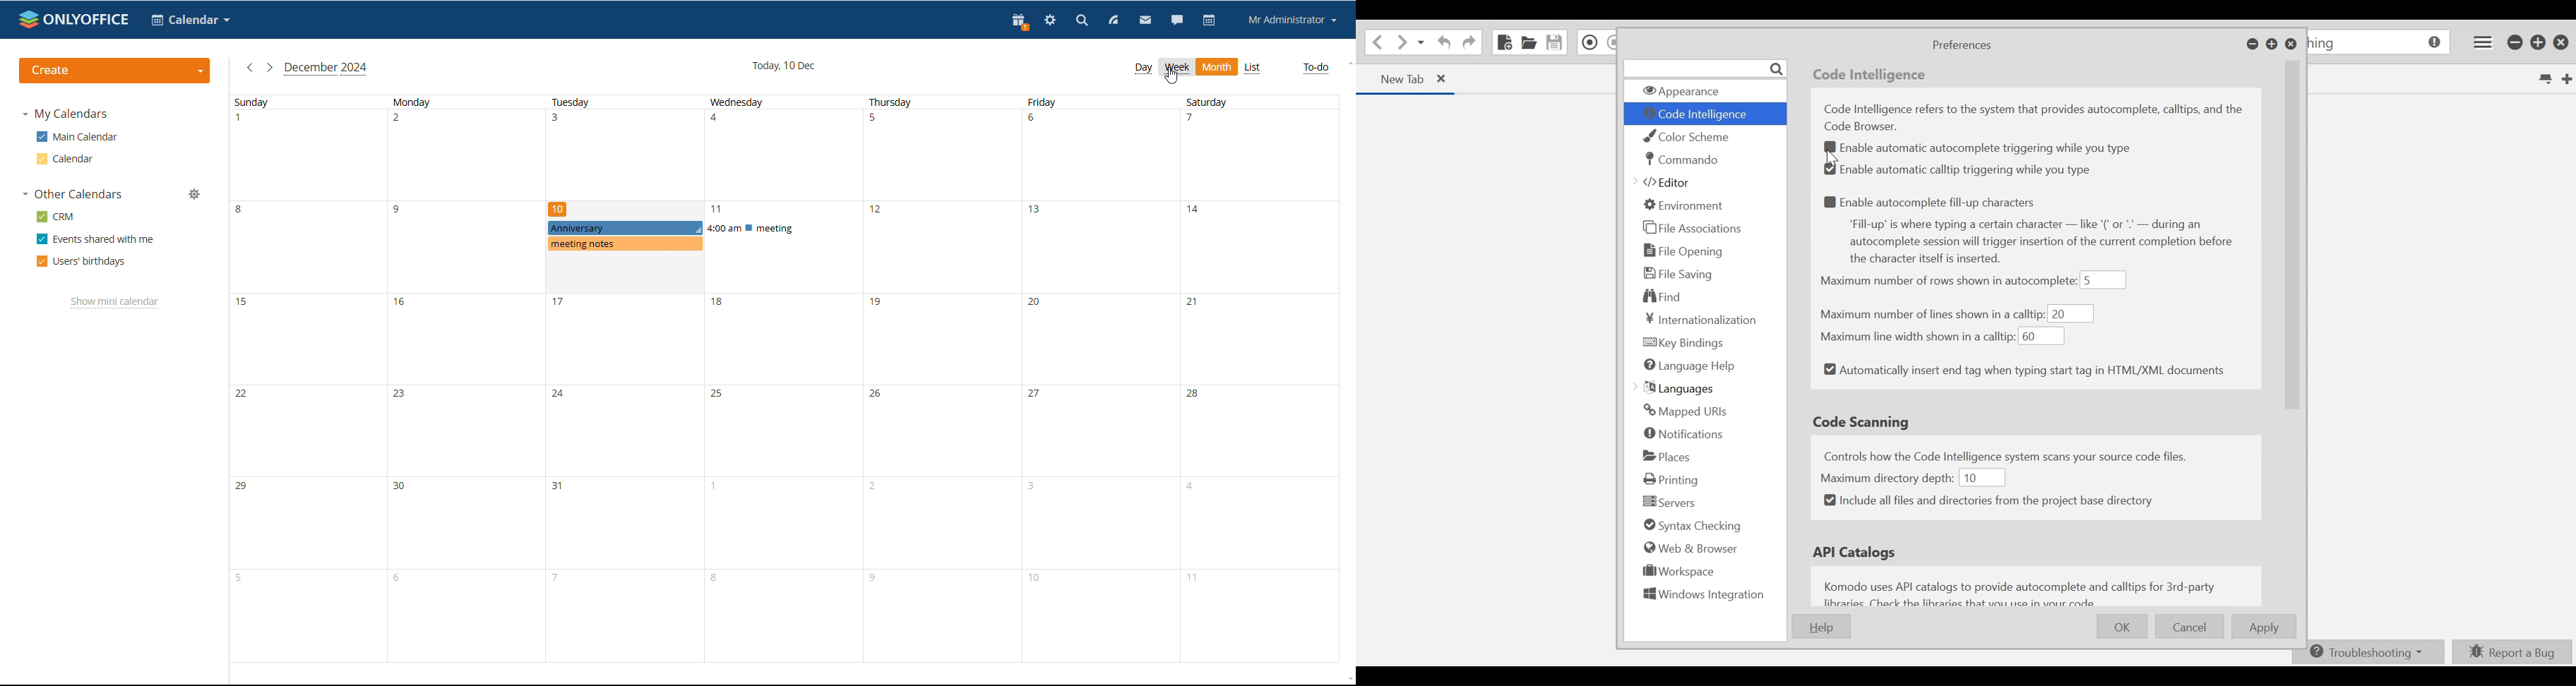 The width and height of the screenshot is (2576, 700). Describe the element at coordinates (250, 67) in the screenshot. I see `previous month` at that location.